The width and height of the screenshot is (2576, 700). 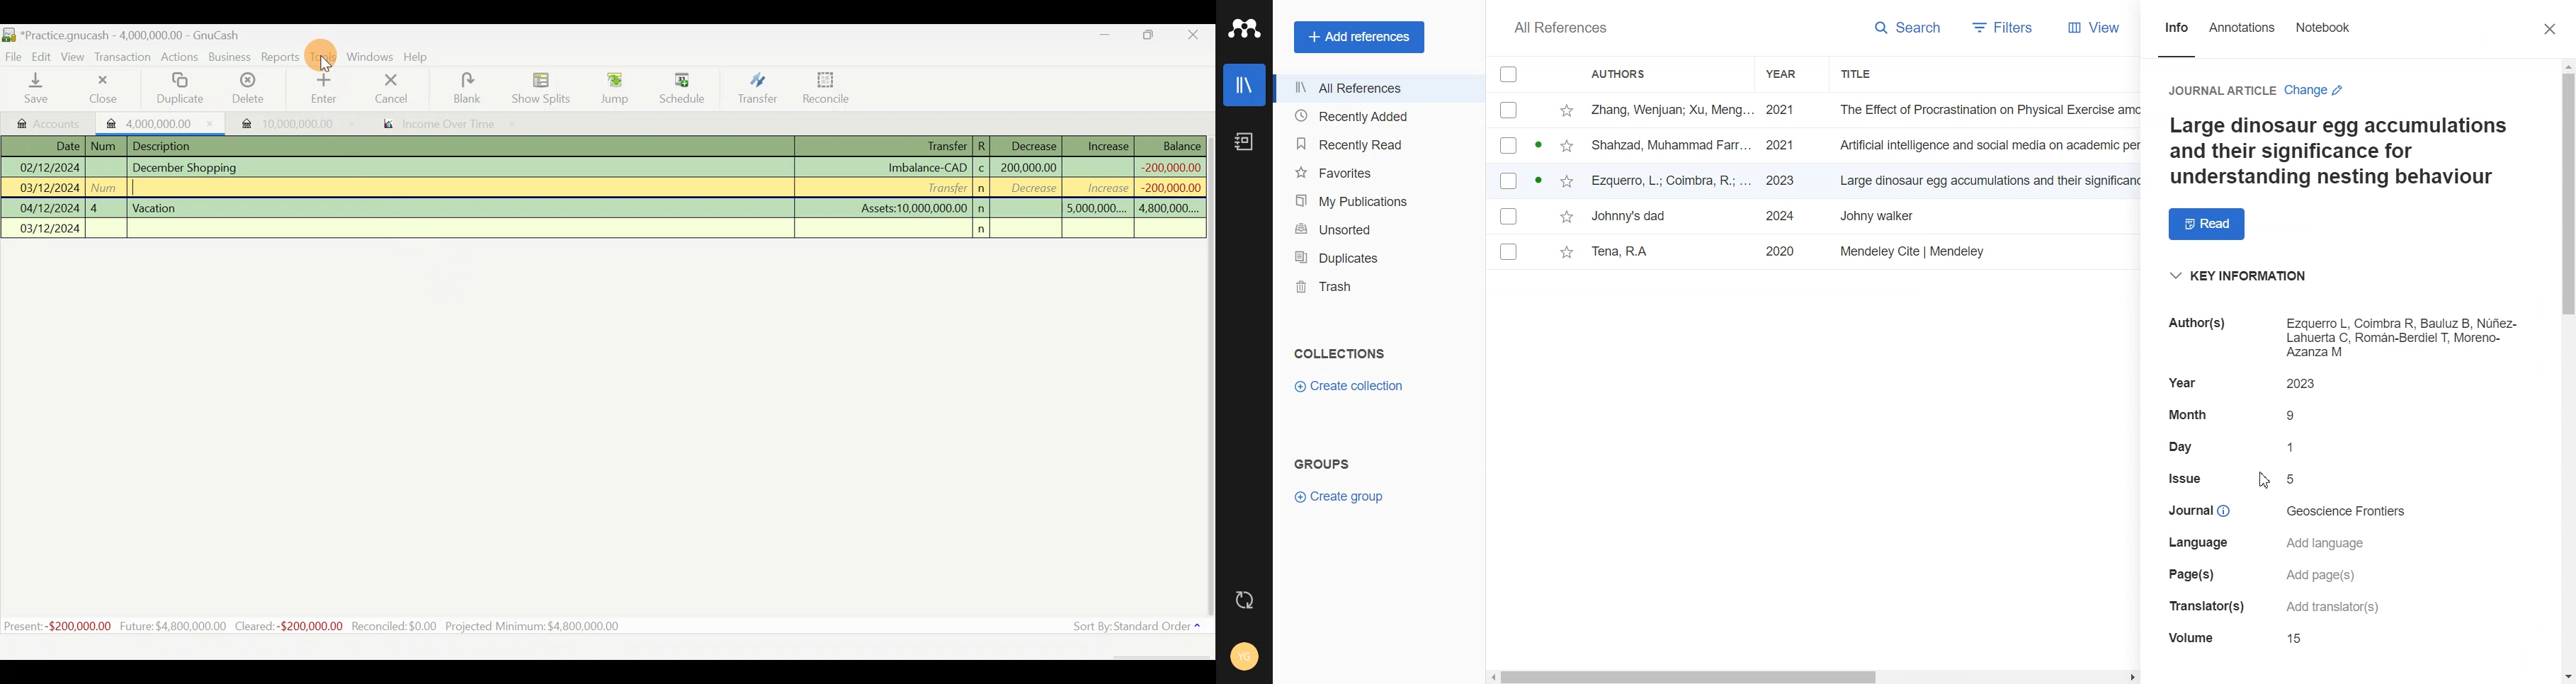 I want to click on Add references, so click(x=1359, y=37).